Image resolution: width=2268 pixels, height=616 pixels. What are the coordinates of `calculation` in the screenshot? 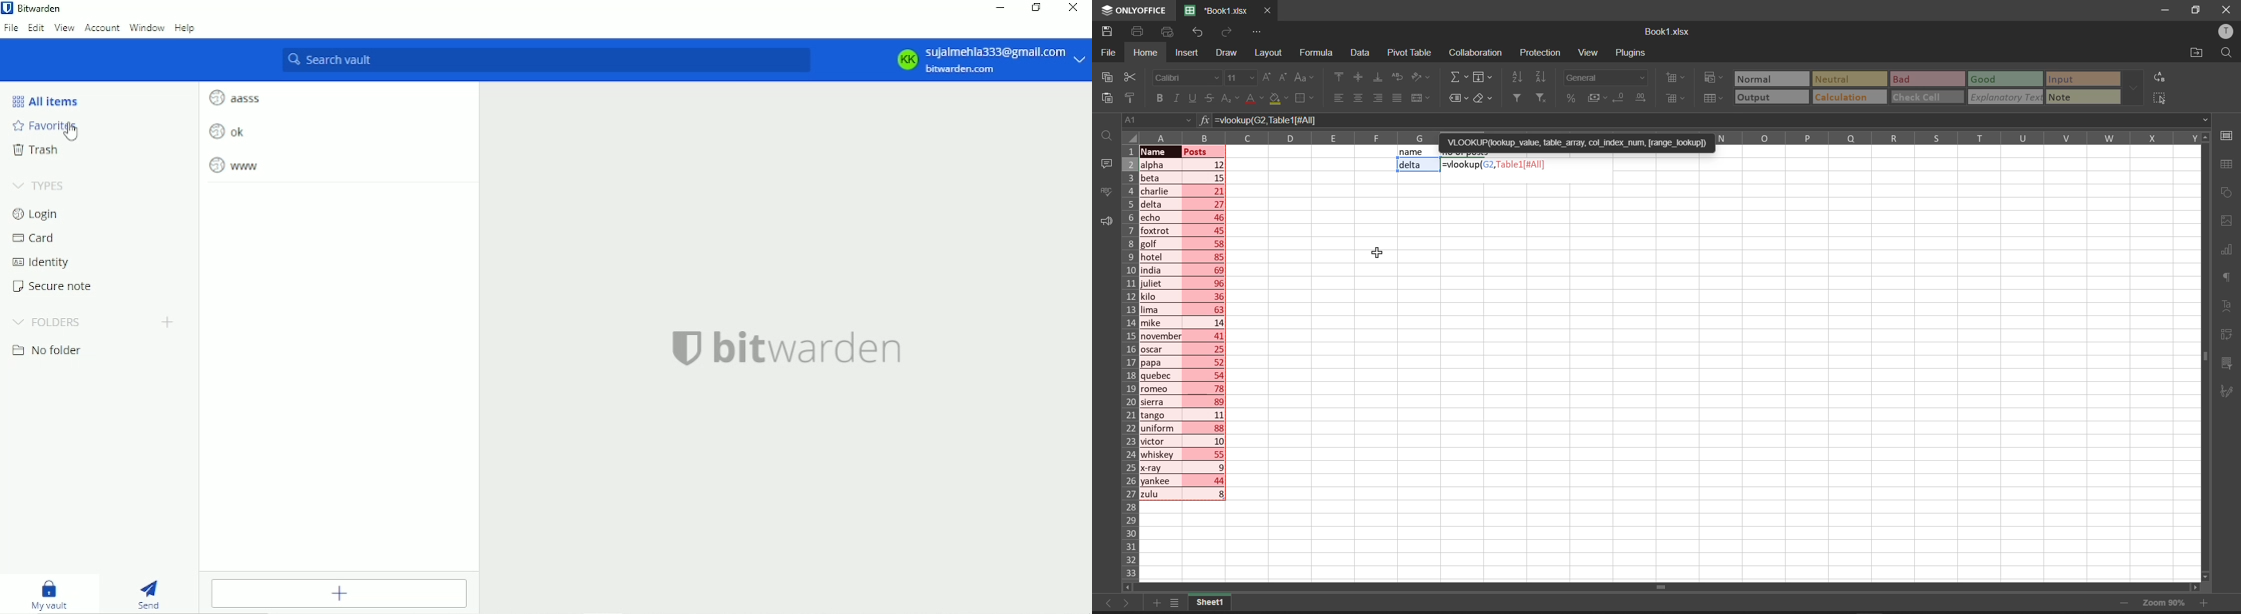 It's located at (1847, 97).